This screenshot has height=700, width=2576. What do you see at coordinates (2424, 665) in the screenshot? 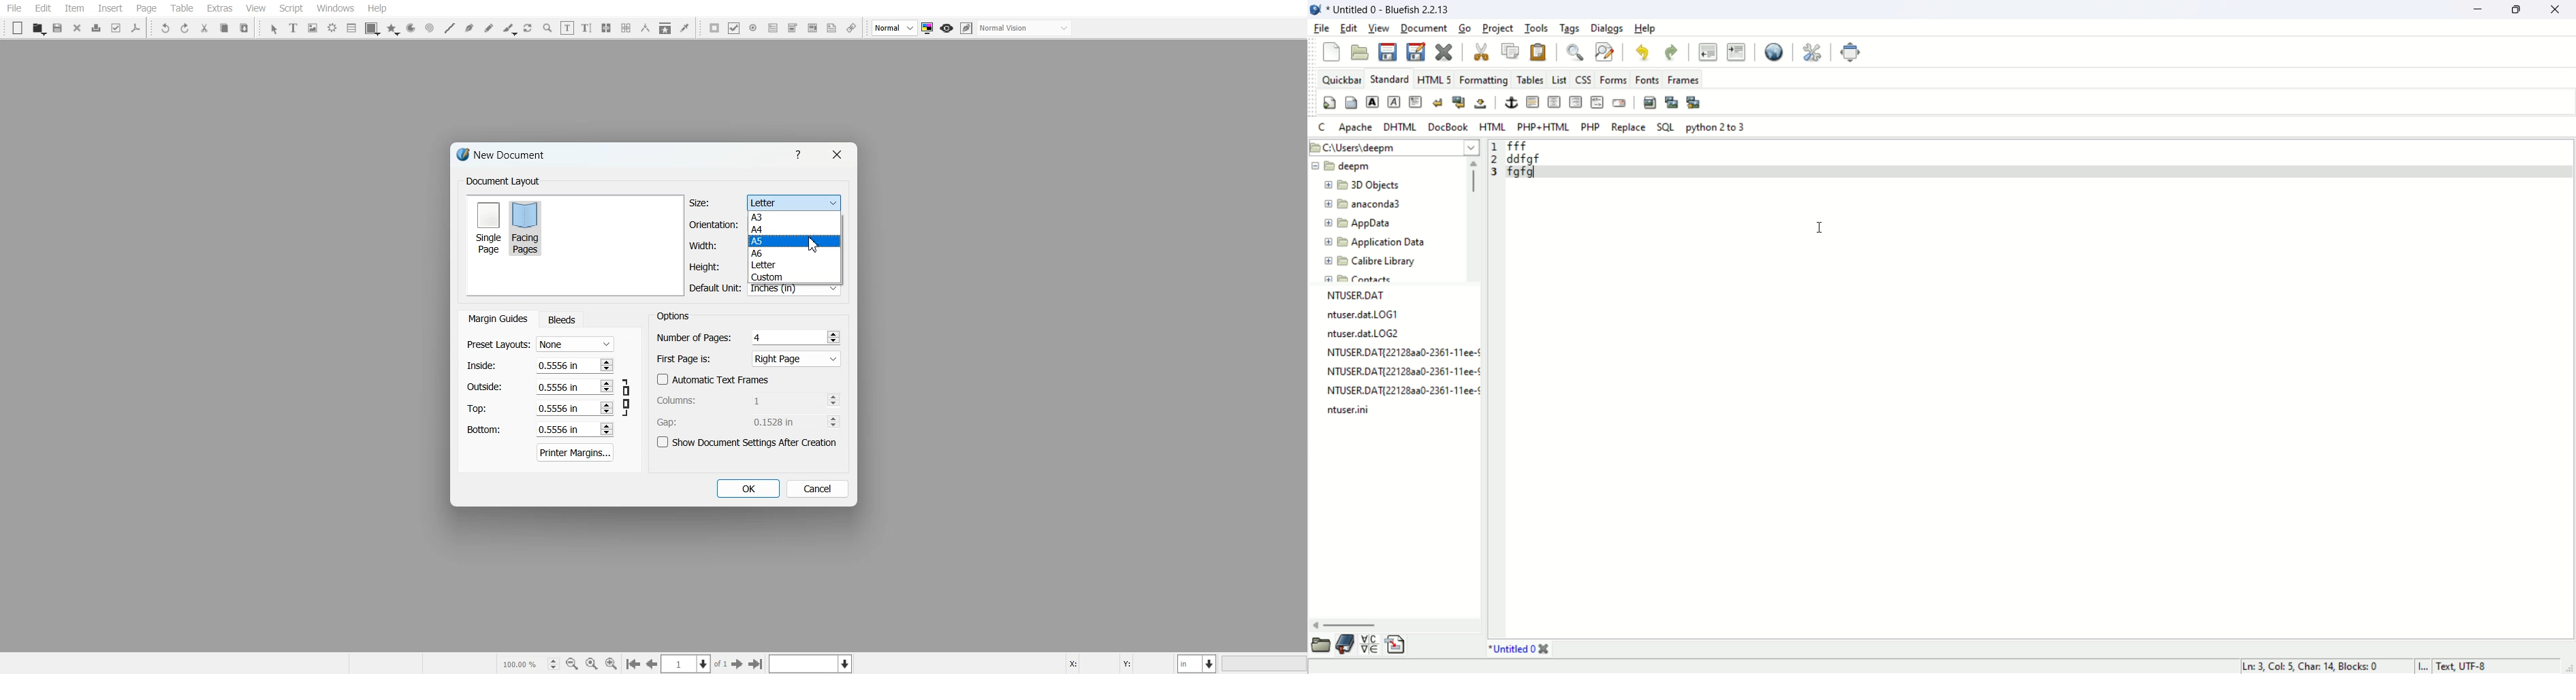
I see `I` at bounding box center [2424, 665].